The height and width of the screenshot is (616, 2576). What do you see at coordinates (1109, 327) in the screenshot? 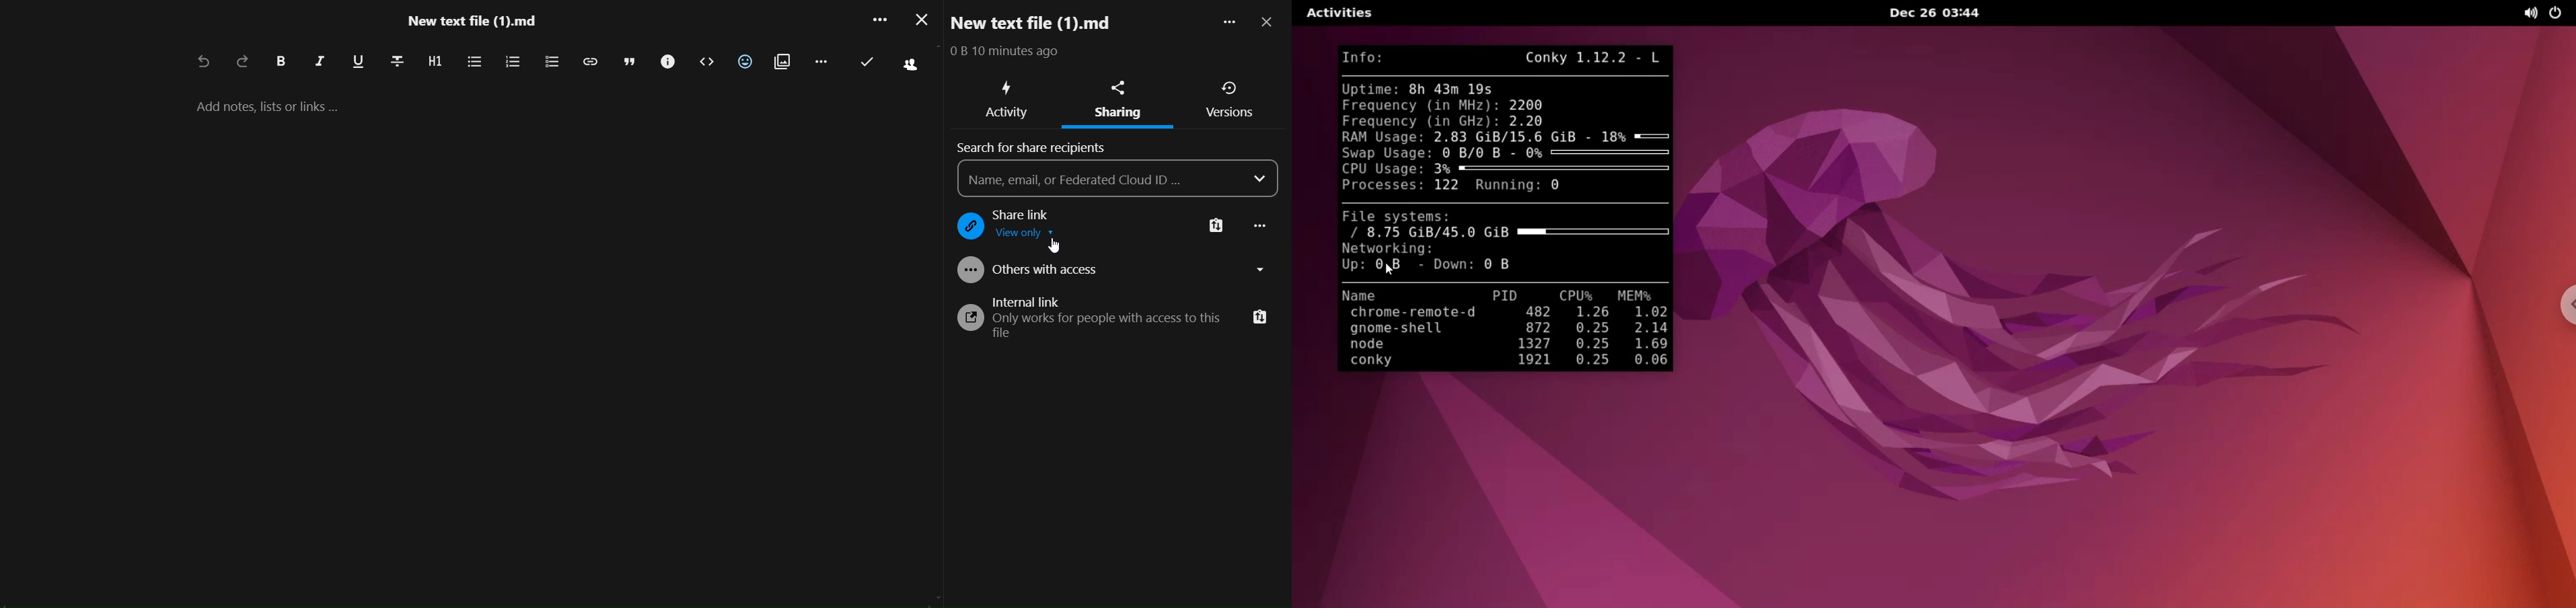
I see `text` at bounding box center [1109, 327].